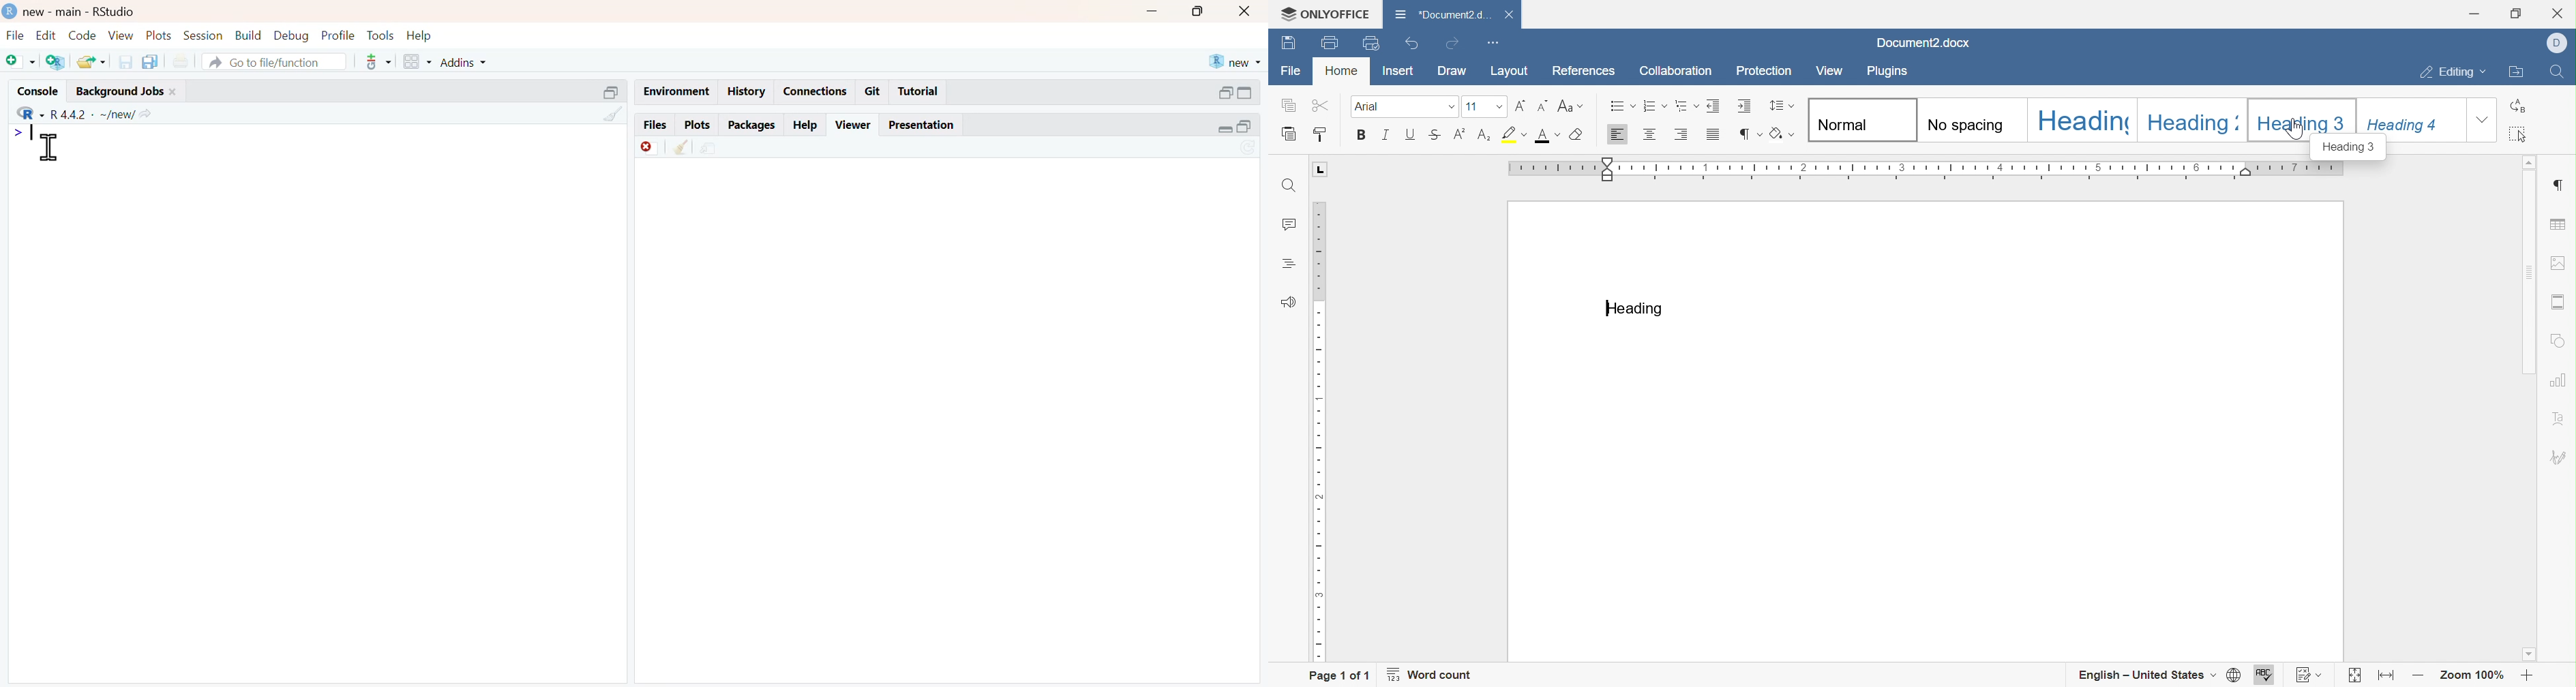  Describe the element at coordinates (93, 114) in the screenshot. I see `R 4.4.2 ~/new/` at that location.